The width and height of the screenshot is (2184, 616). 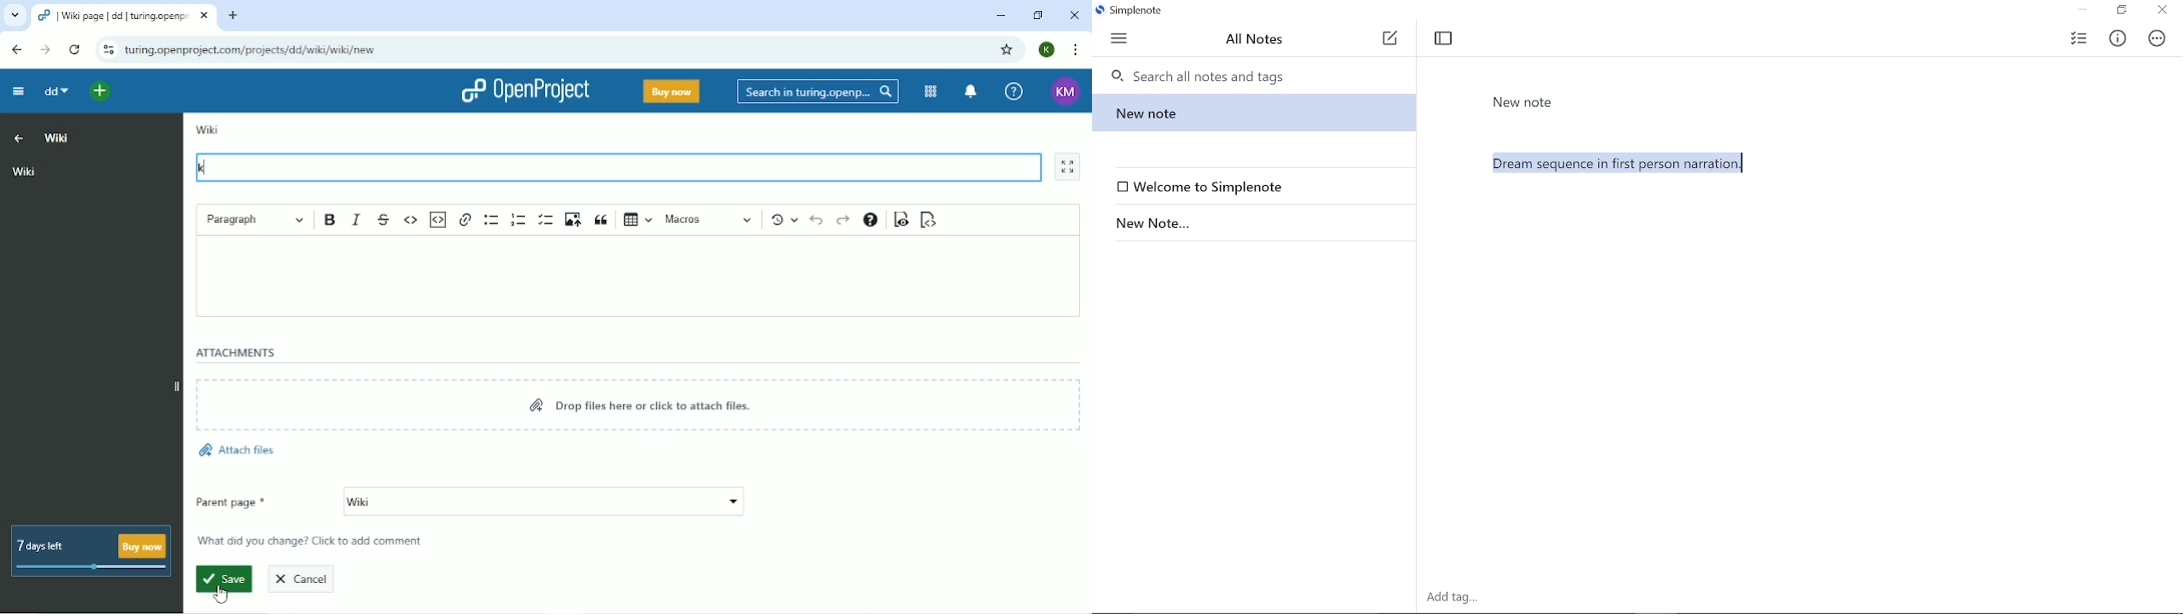 I want to click on Account, so click(x=1047, y=50).